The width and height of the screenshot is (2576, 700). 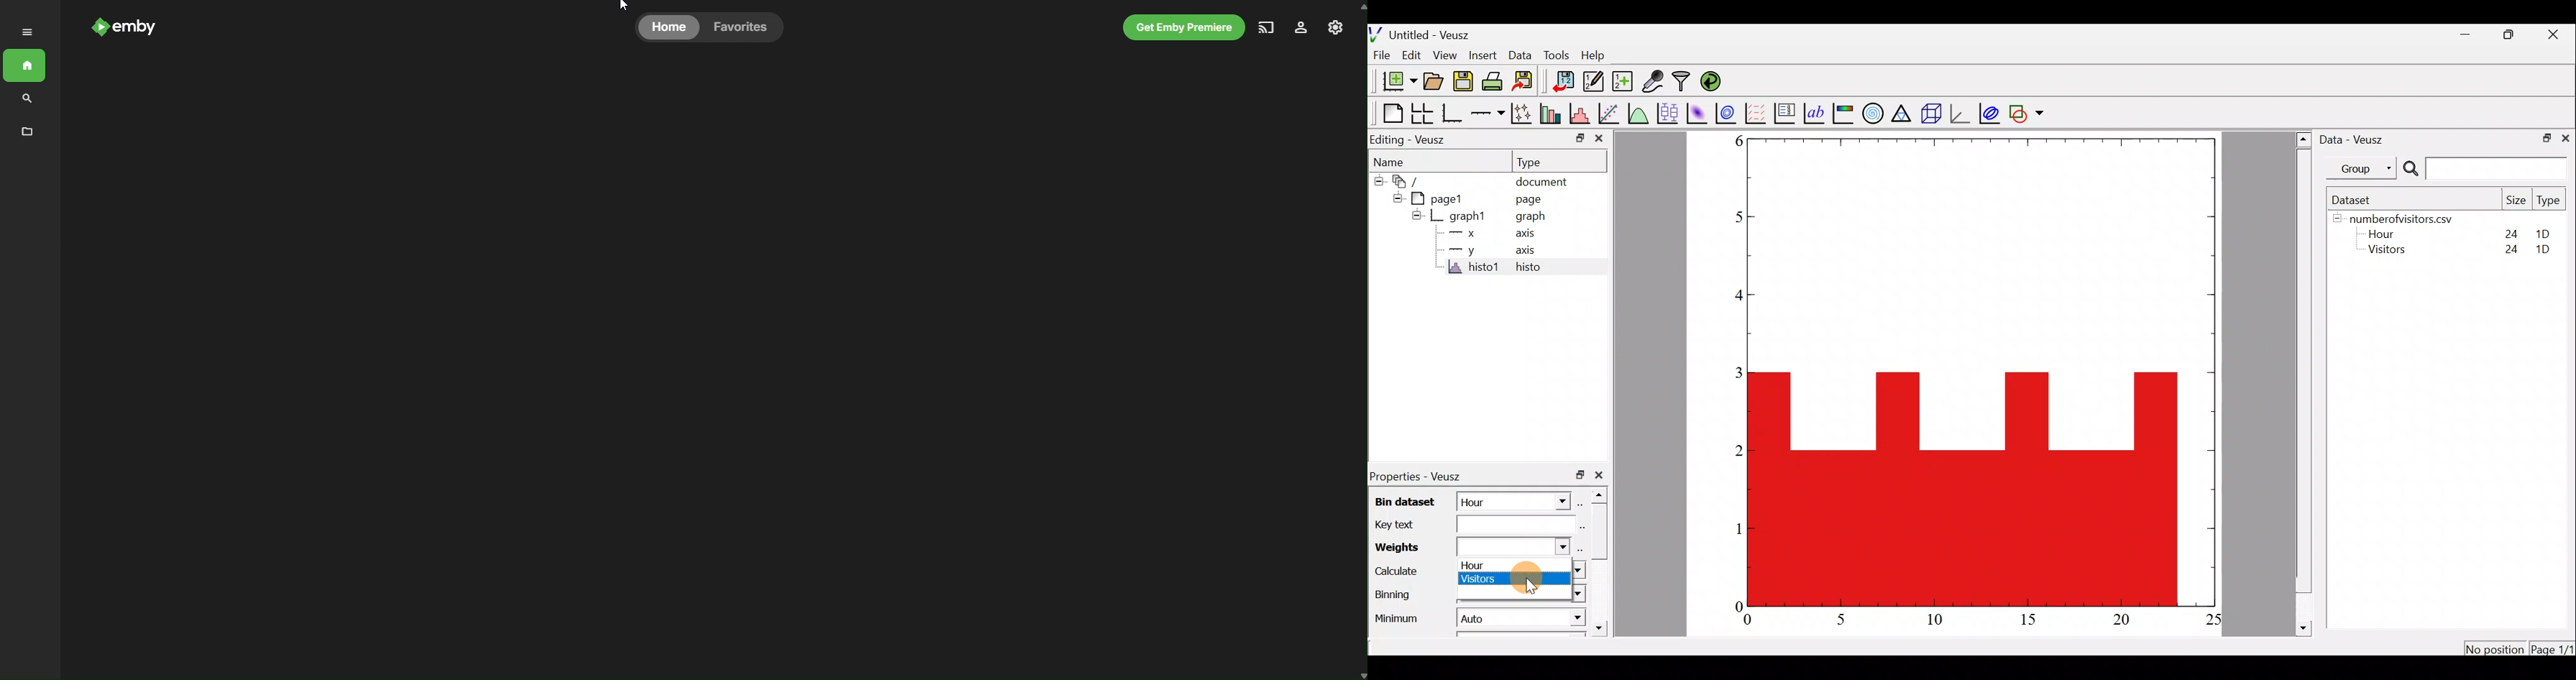 I want to click on View, so click(x=1446, y=55).